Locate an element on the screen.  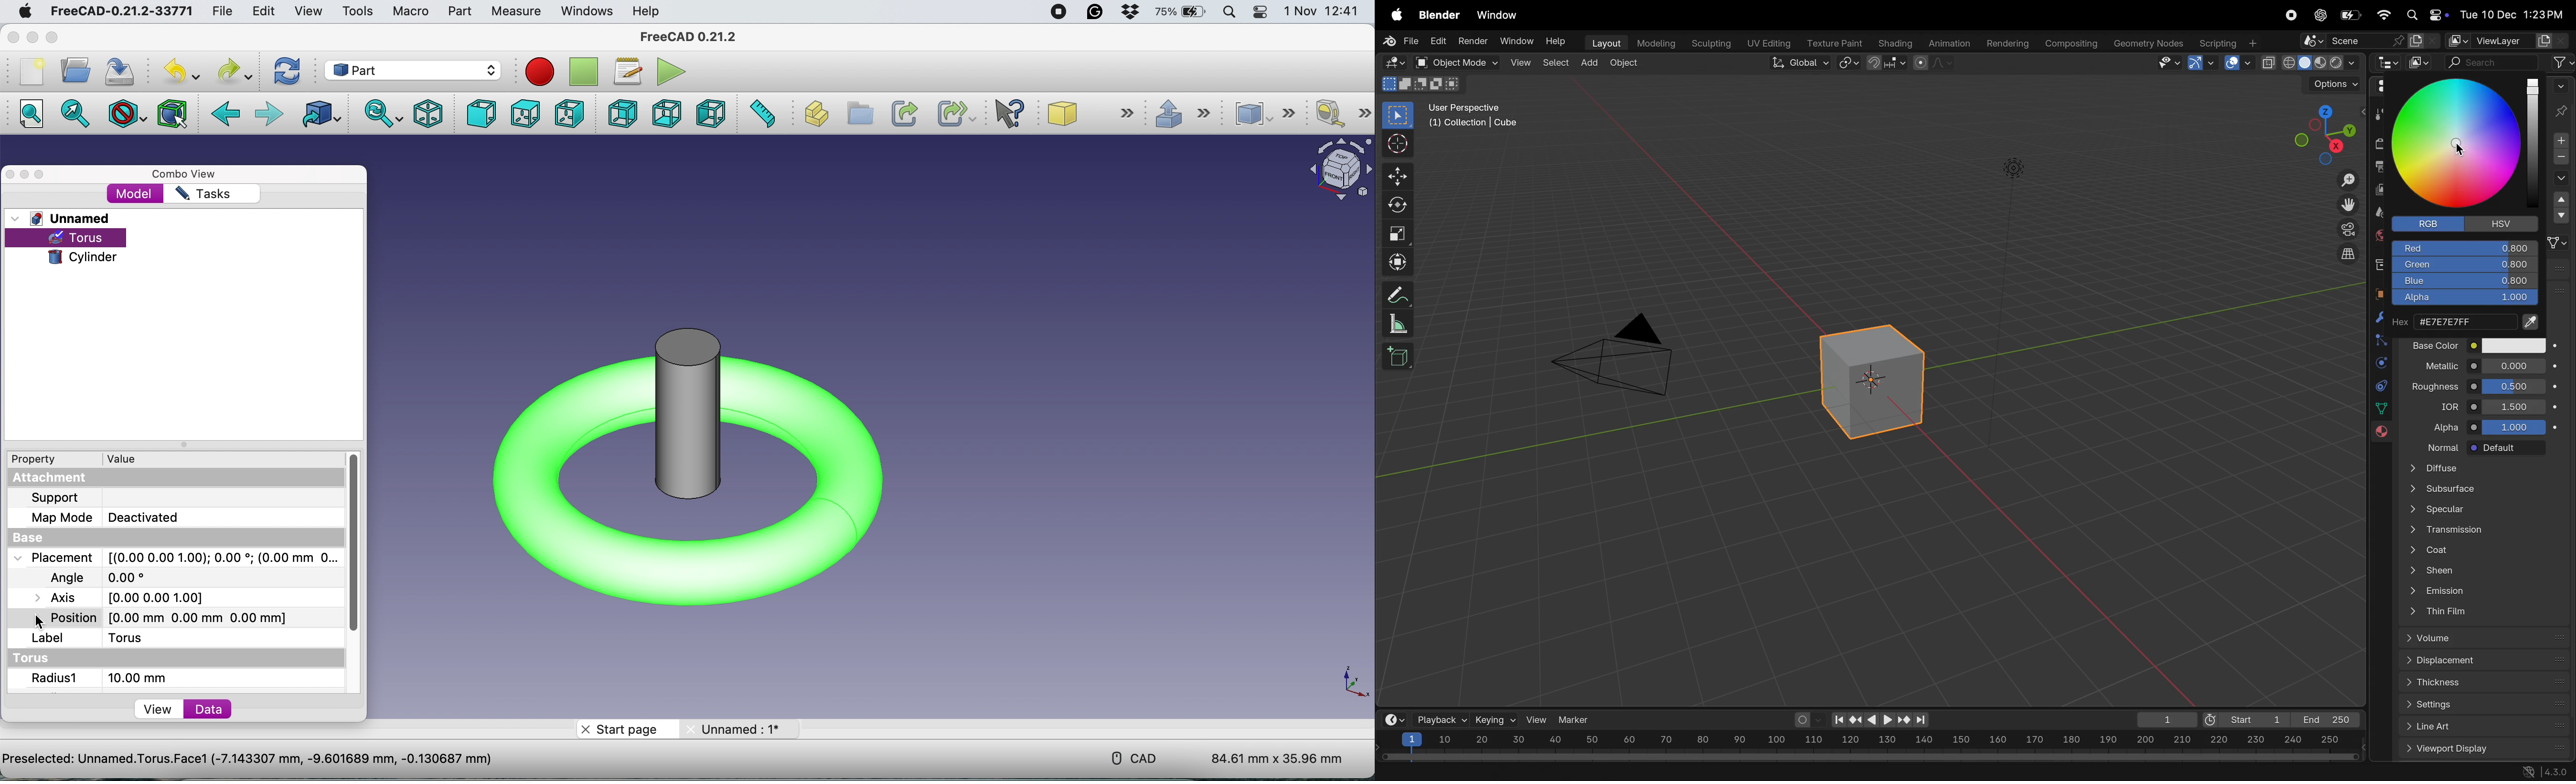
minimise is located at coordinates (25, 175).